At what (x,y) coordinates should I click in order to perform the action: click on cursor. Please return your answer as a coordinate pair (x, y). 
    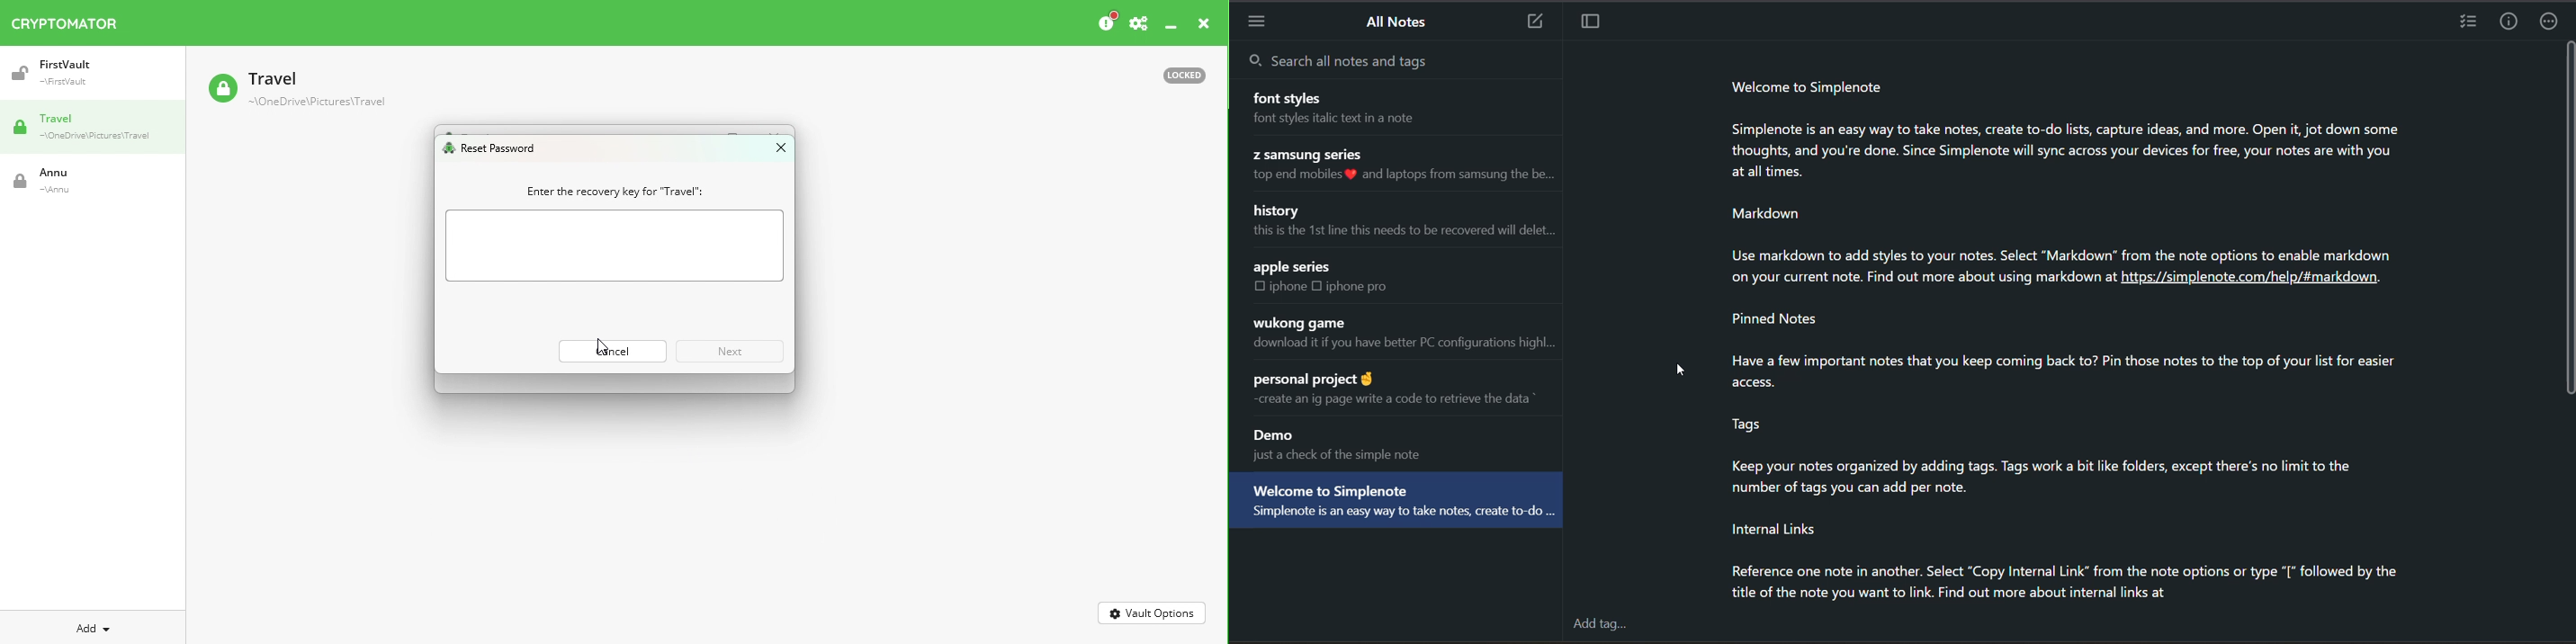
    Looking at the image, I should click on (1682, 370).